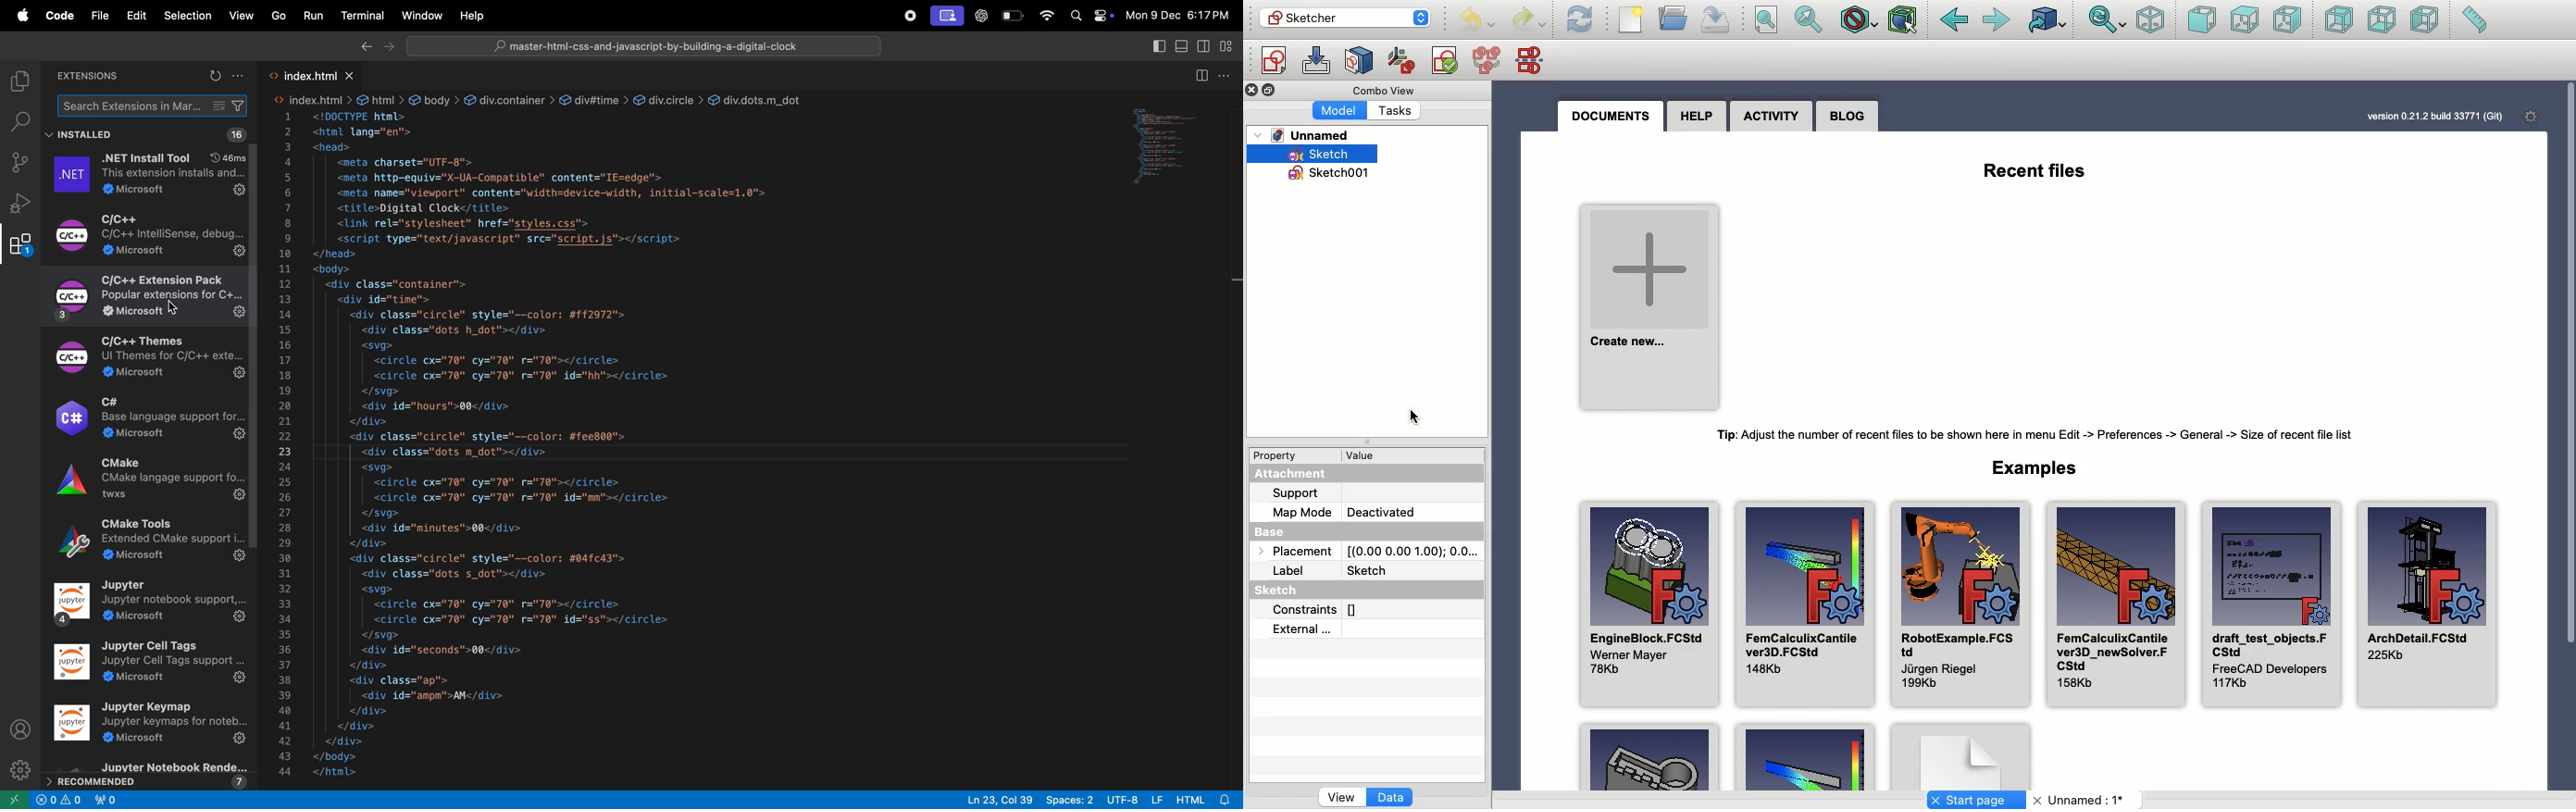  I want to click on (0.00 0.00 1.00); 0.0..., so click(1413, 547).